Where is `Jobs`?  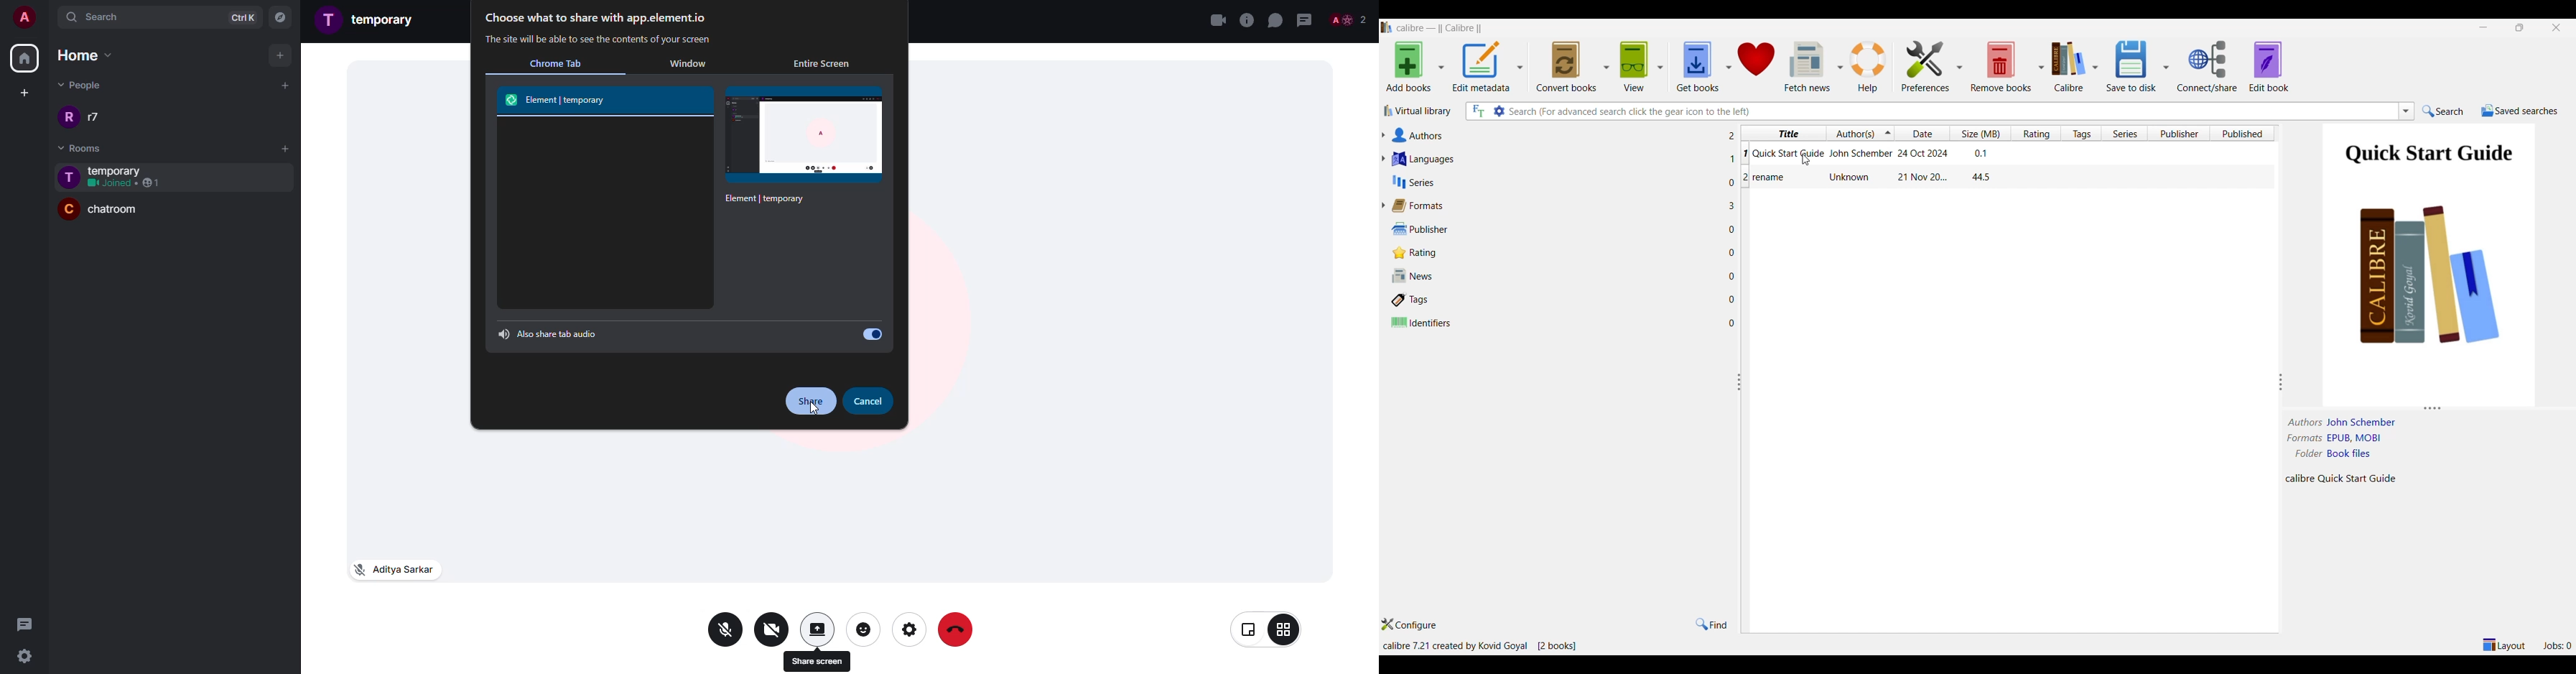
Jobs is located at coordinates (2557, 646).